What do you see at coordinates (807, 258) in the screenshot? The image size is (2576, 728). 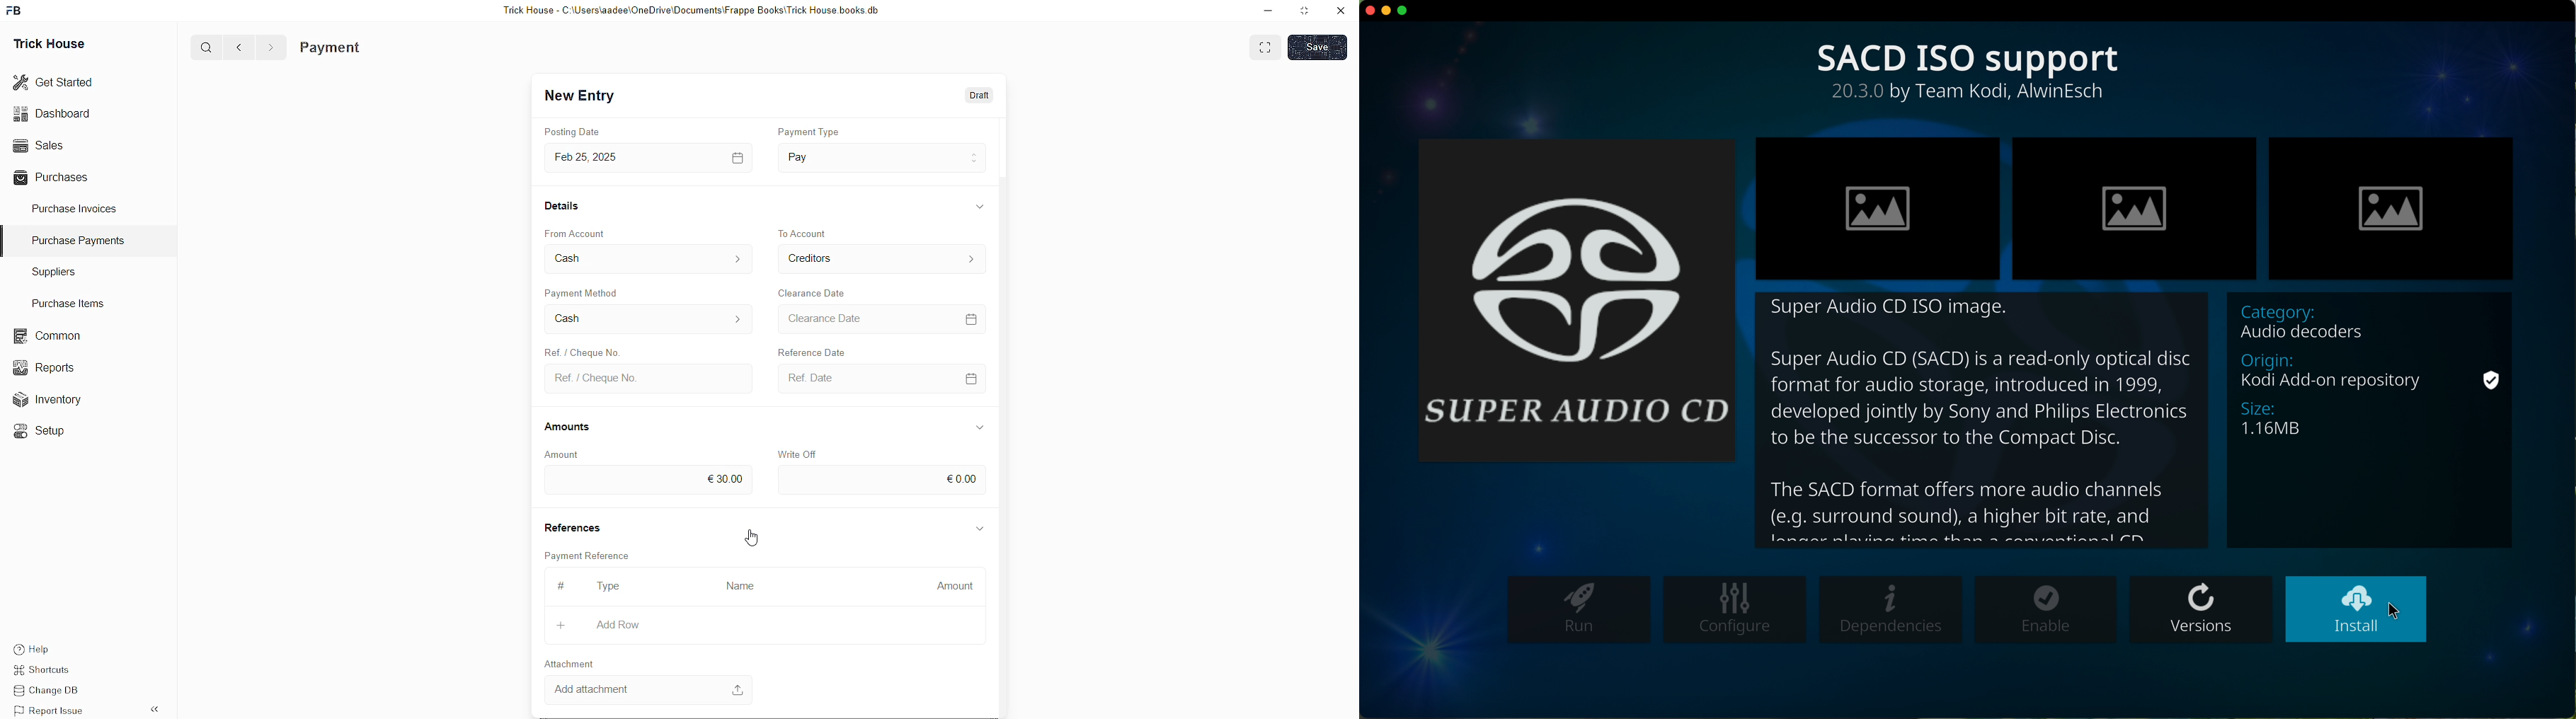 I see `Creditors` at bounding box center [807, 258].